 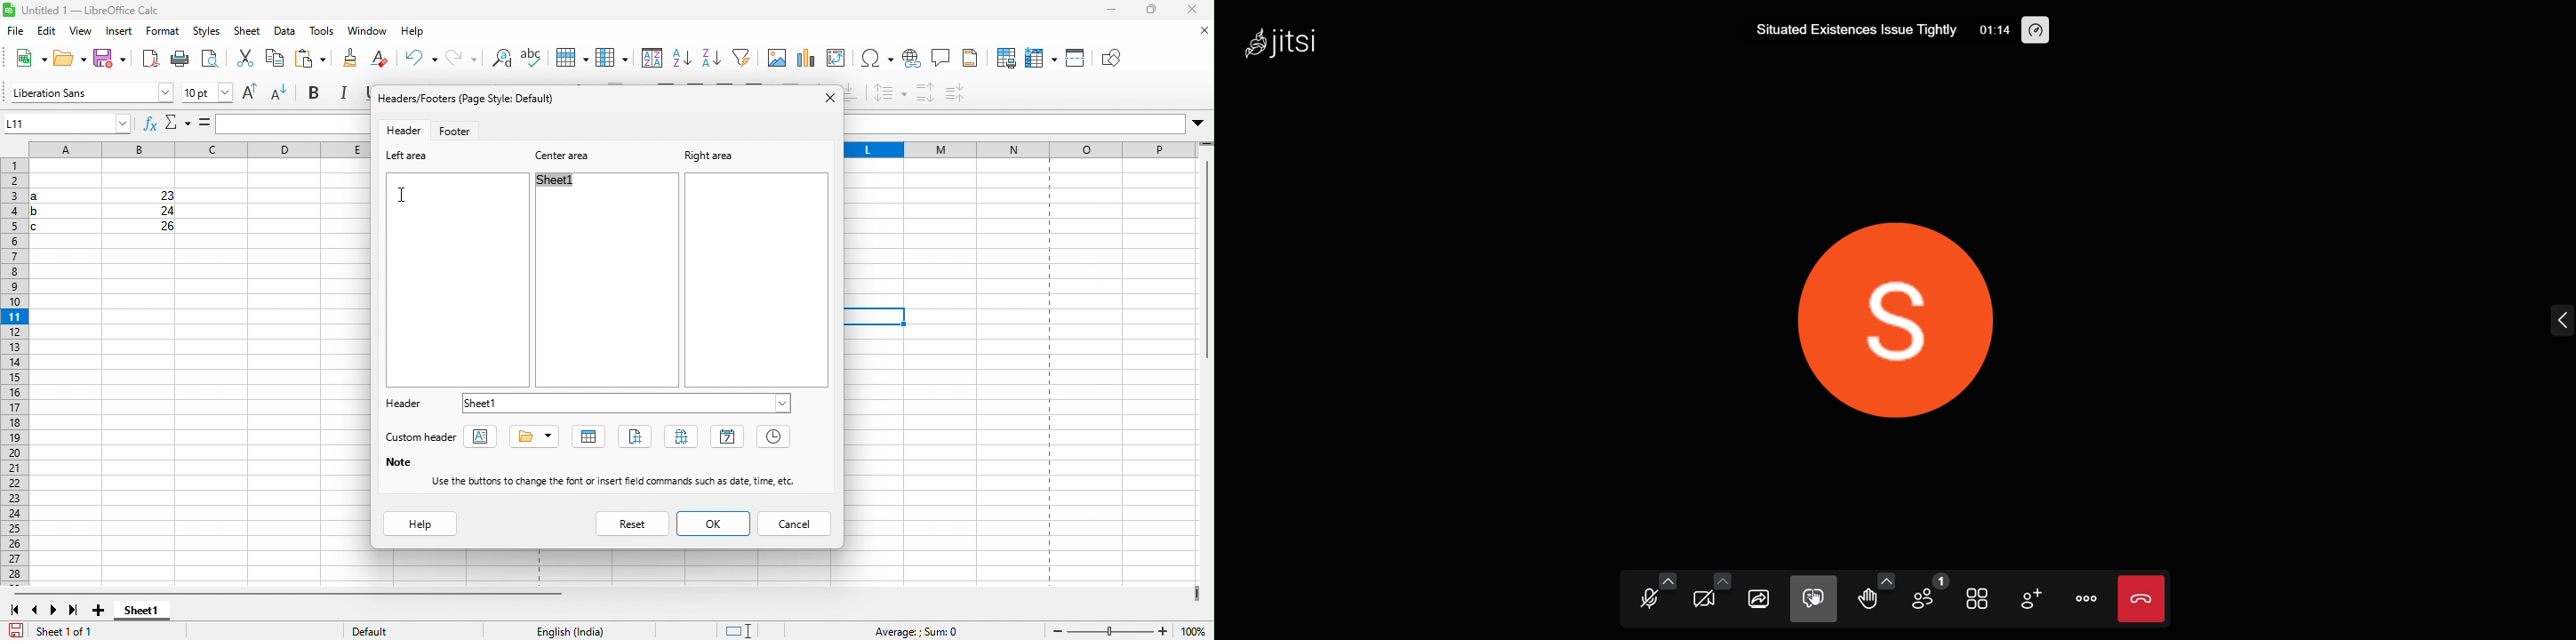 I want to click on tile view, so click(x=1981, y=598).